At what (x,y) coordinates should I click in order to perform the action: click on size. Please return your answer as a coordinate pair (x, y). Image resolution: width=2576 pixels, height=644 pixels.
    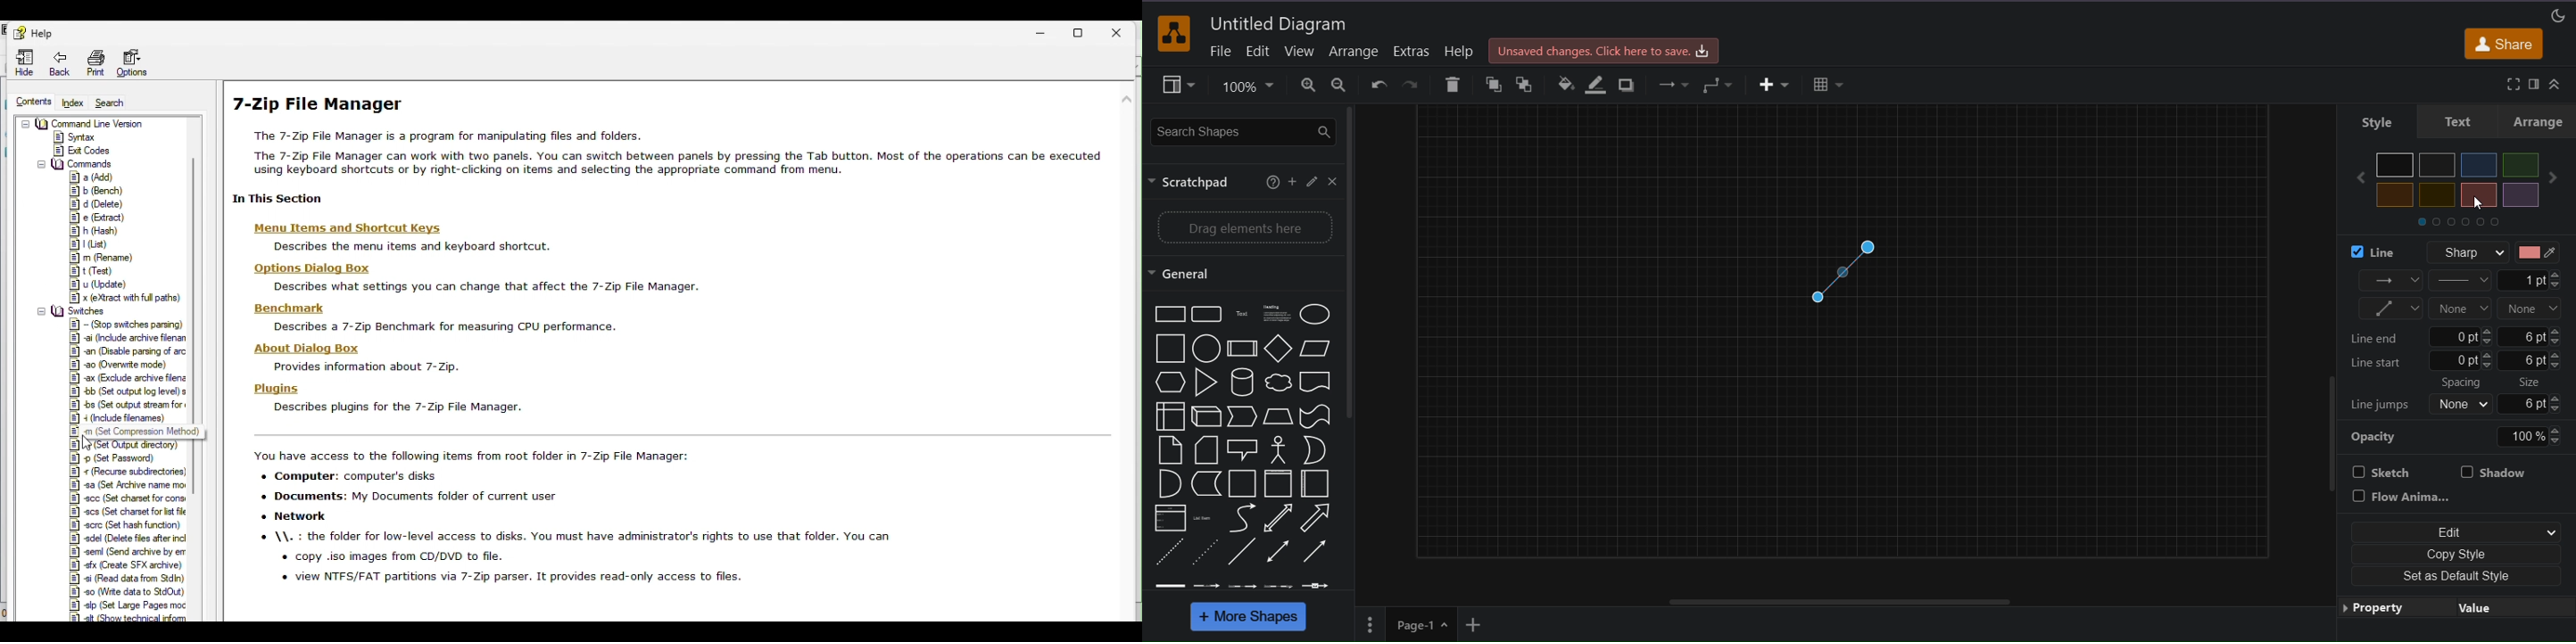
    Looking at the image, I should click on (2544, 395).